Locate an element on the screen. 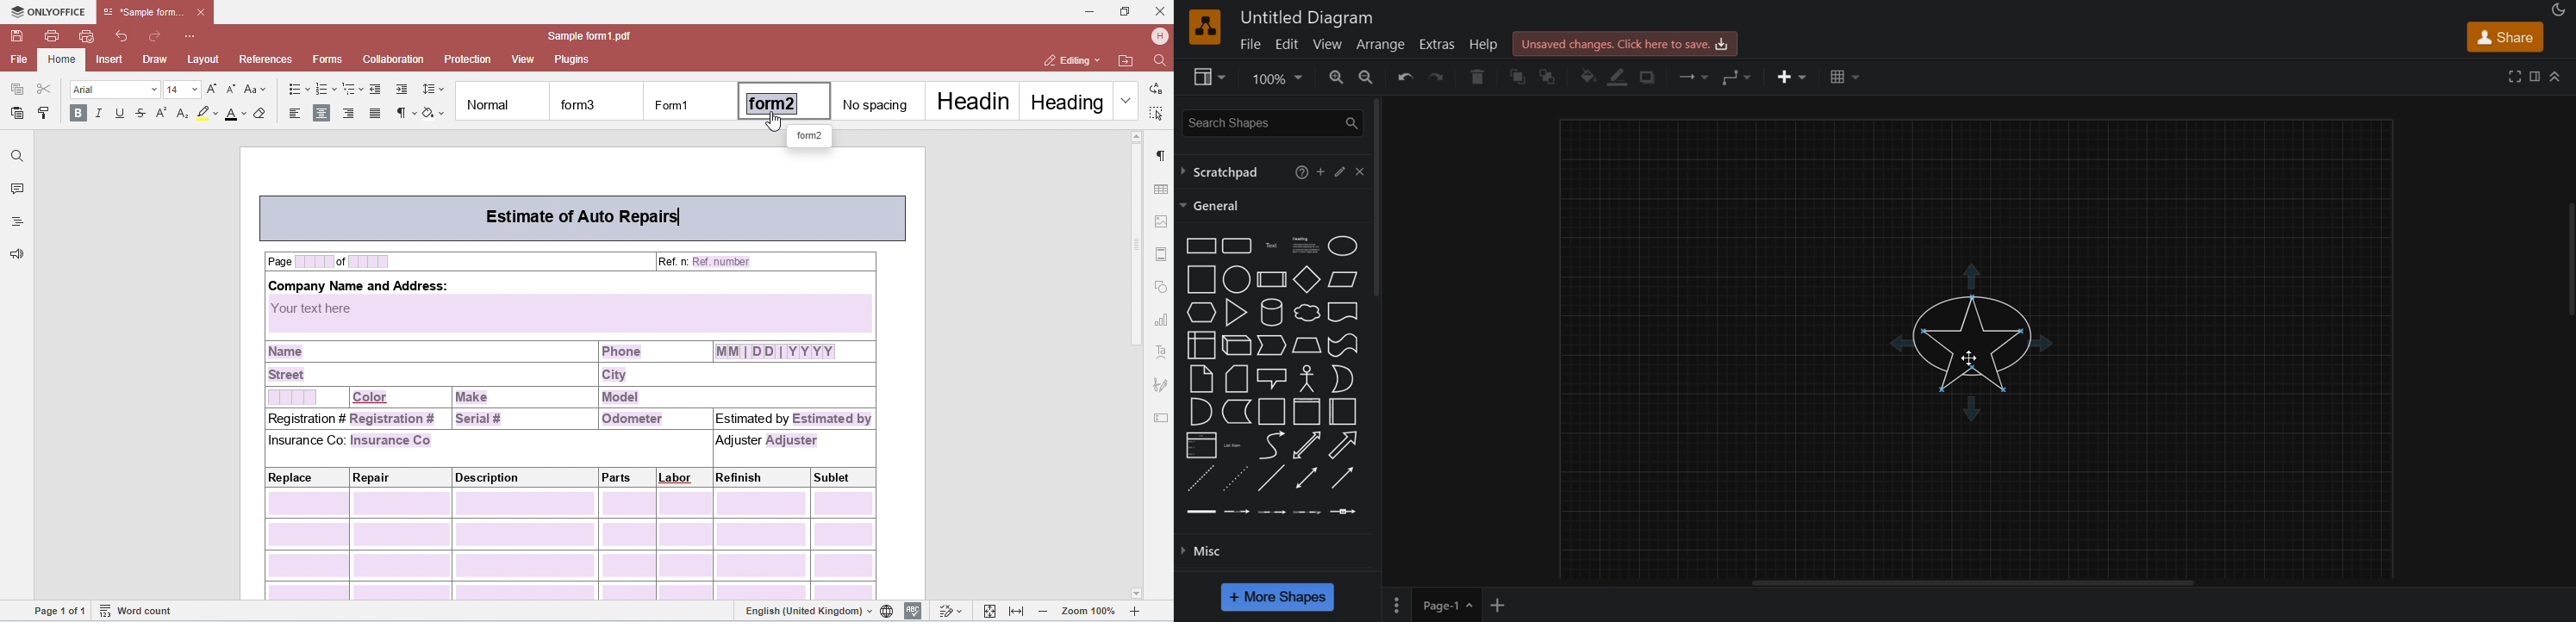  circle is located at coordinates (1237, 280).